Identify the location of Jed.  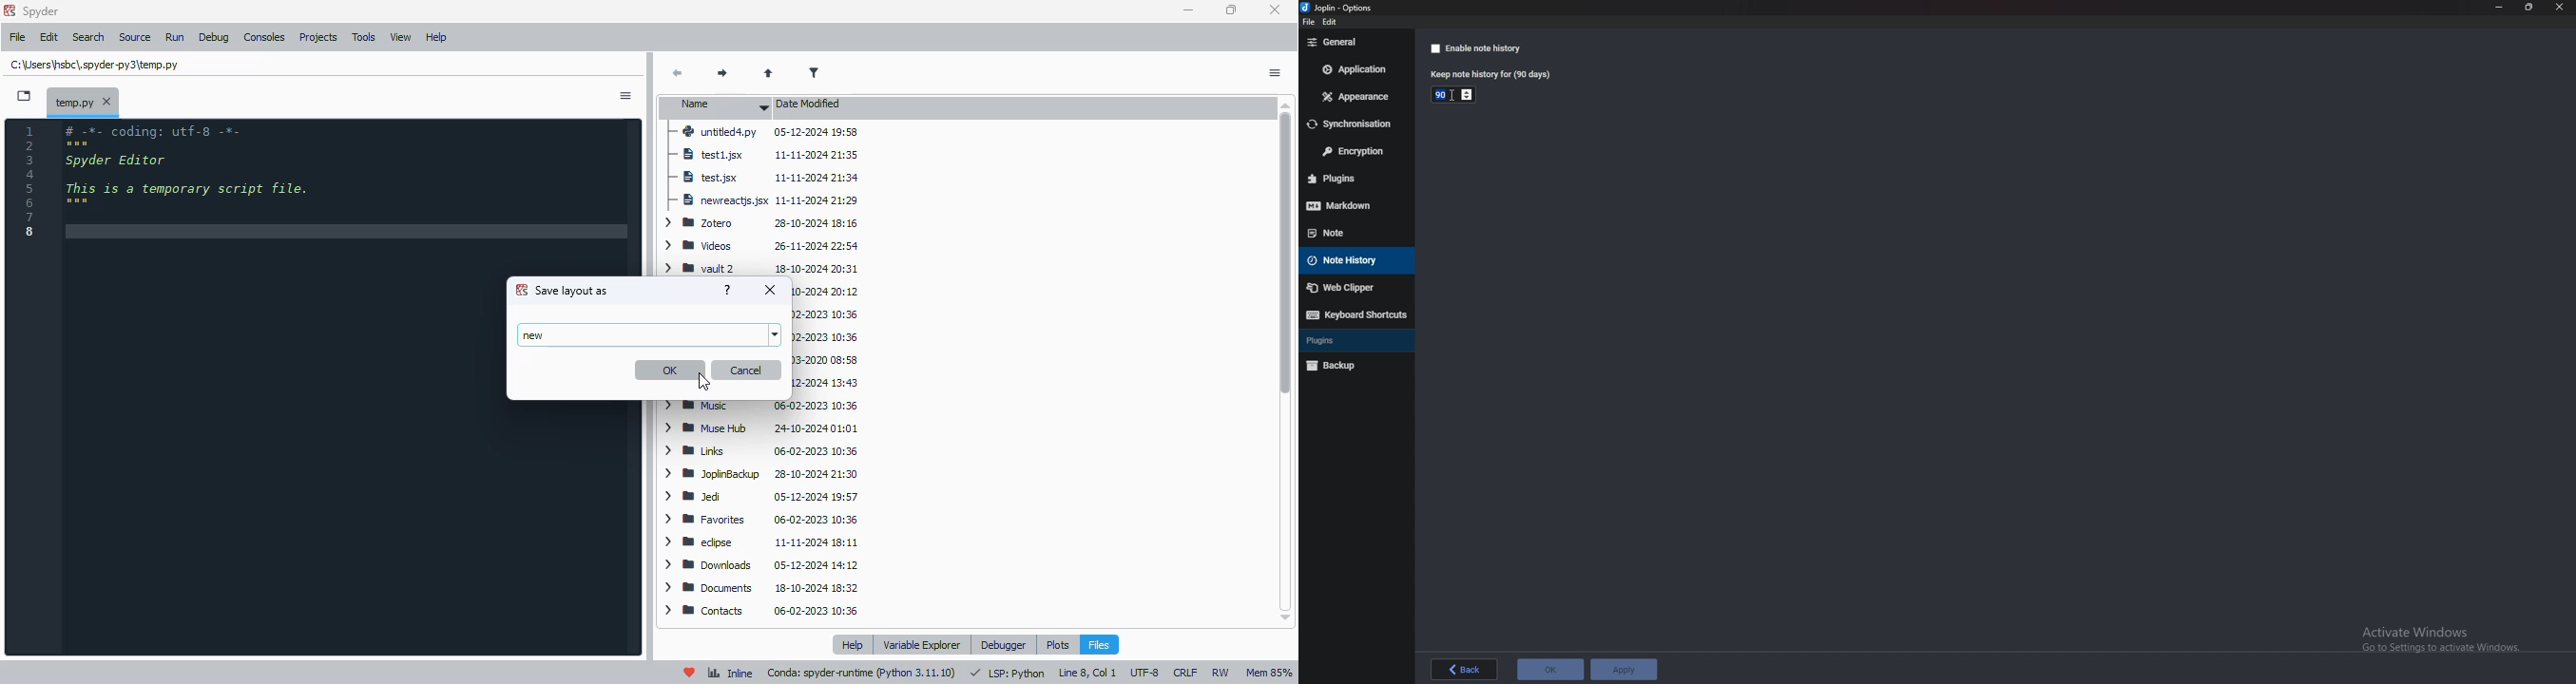
(764, 496).